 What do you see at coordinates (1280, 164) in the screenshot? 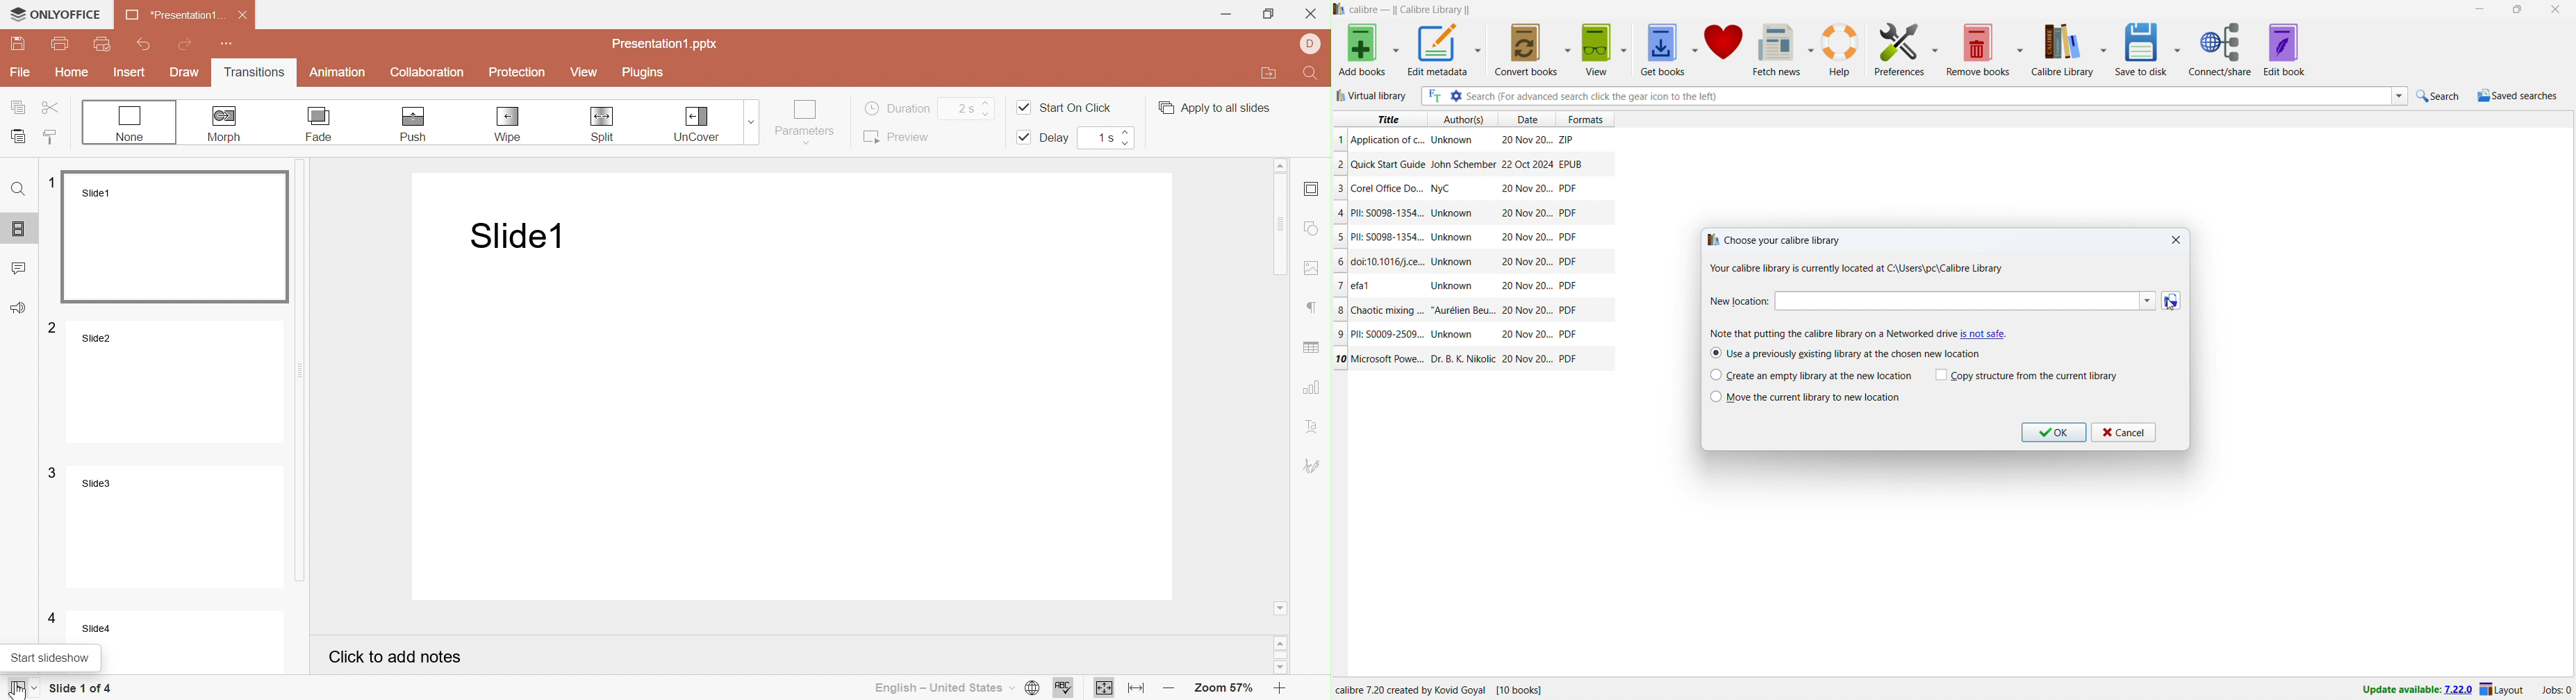
I see `Scroll up` at bounding box center [1280, 164].